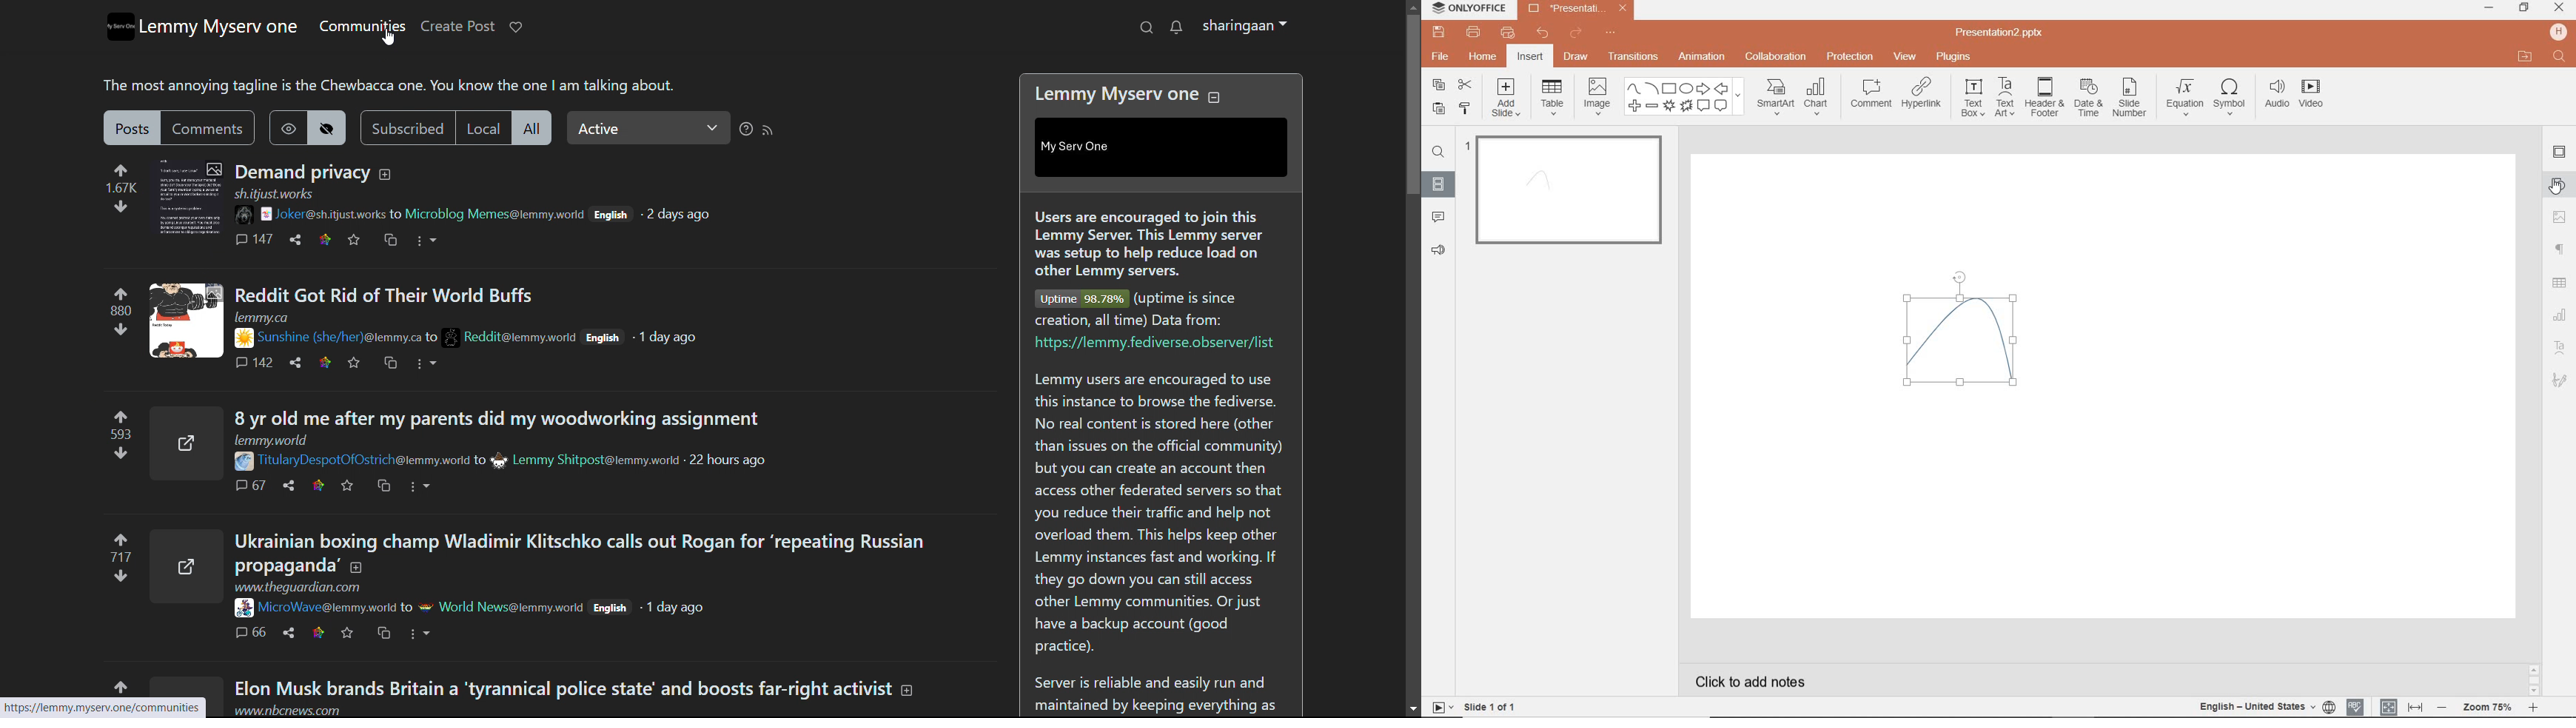 The height and width of the screenshot is (728, 2576). Describe the element at coordinates (1507, 100) in the screenshot. I see `ADD SLIDE` at that location.